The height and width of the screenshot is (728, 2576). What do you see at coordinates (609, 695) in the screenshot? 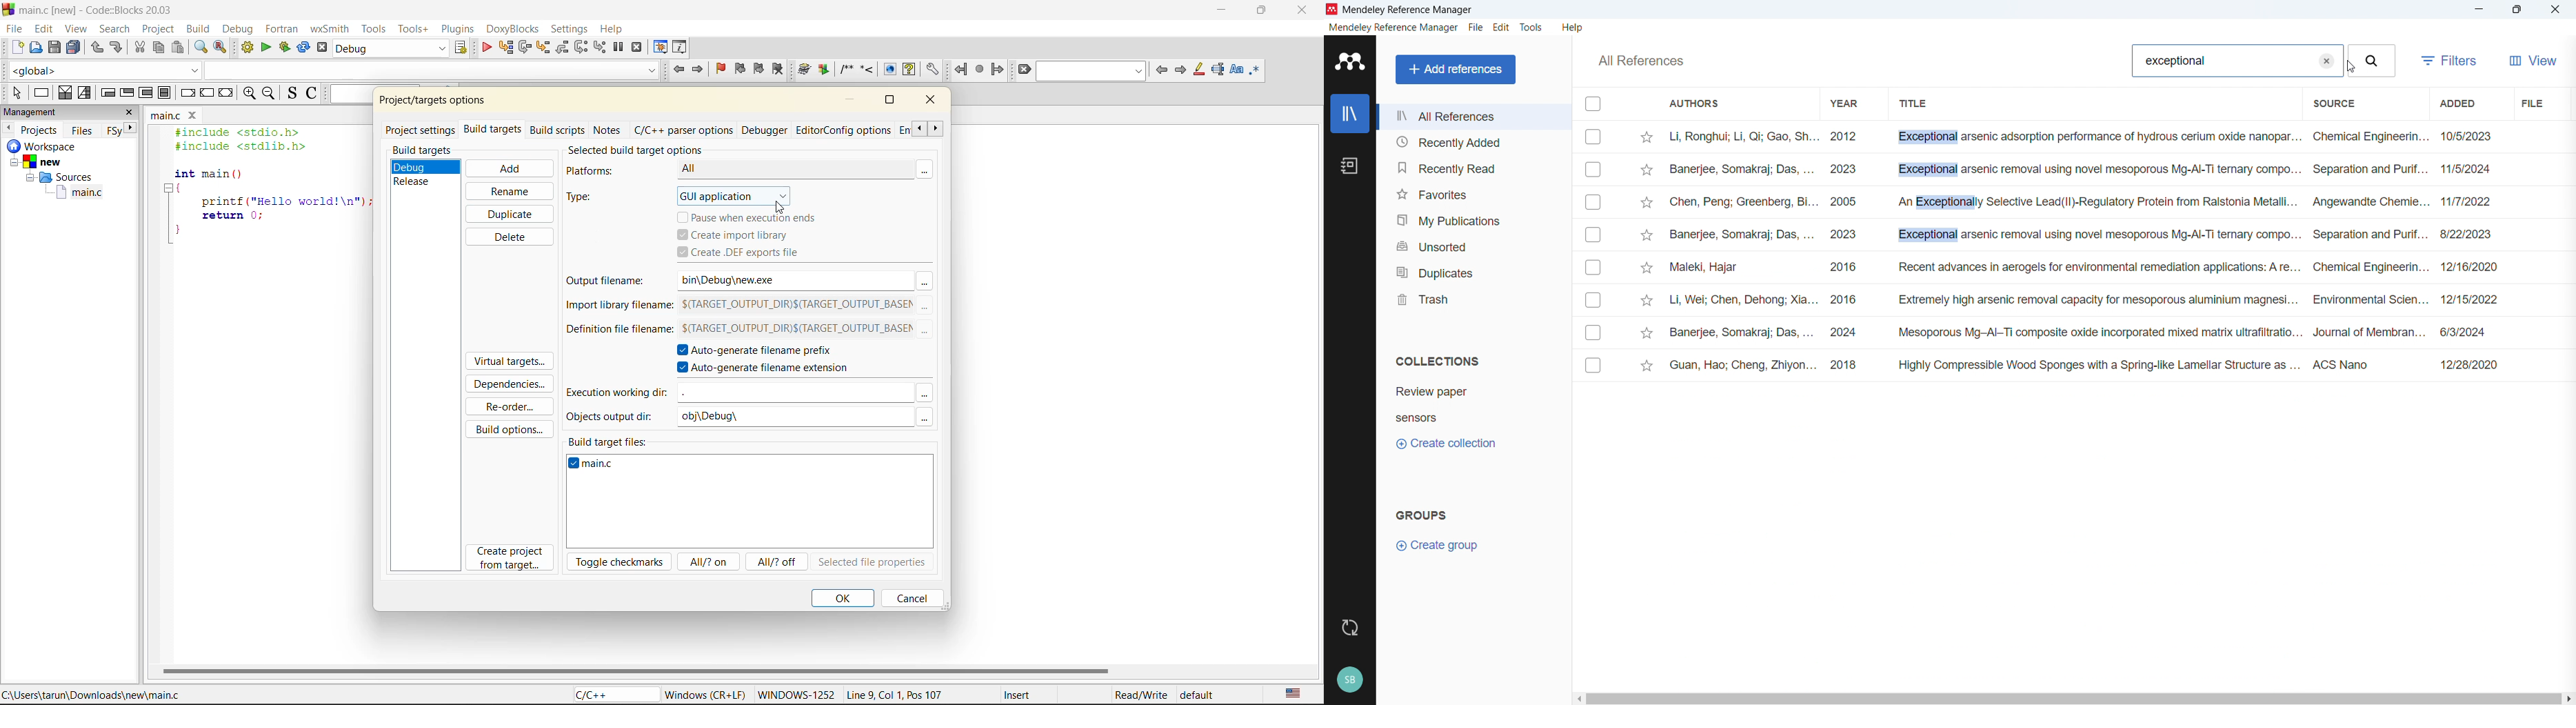
I see `C/C++` at bounding box center [609, 695].